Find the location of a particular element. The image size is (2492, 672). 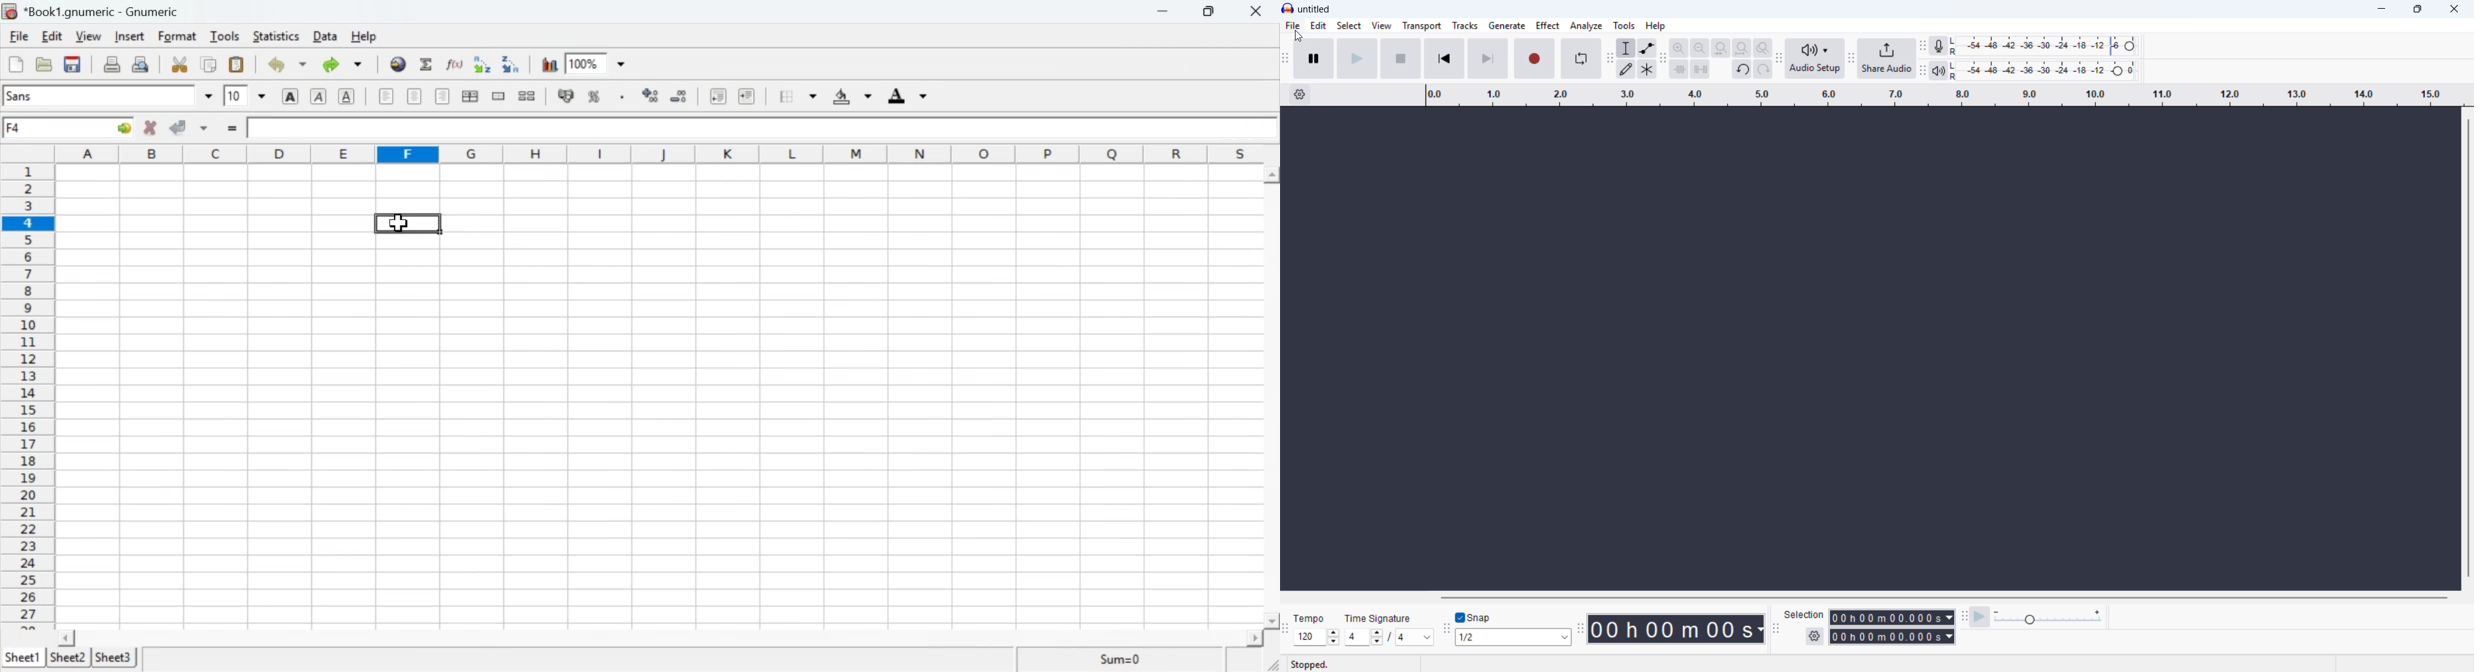

Thousands separator is located at coordinates (620, 94).